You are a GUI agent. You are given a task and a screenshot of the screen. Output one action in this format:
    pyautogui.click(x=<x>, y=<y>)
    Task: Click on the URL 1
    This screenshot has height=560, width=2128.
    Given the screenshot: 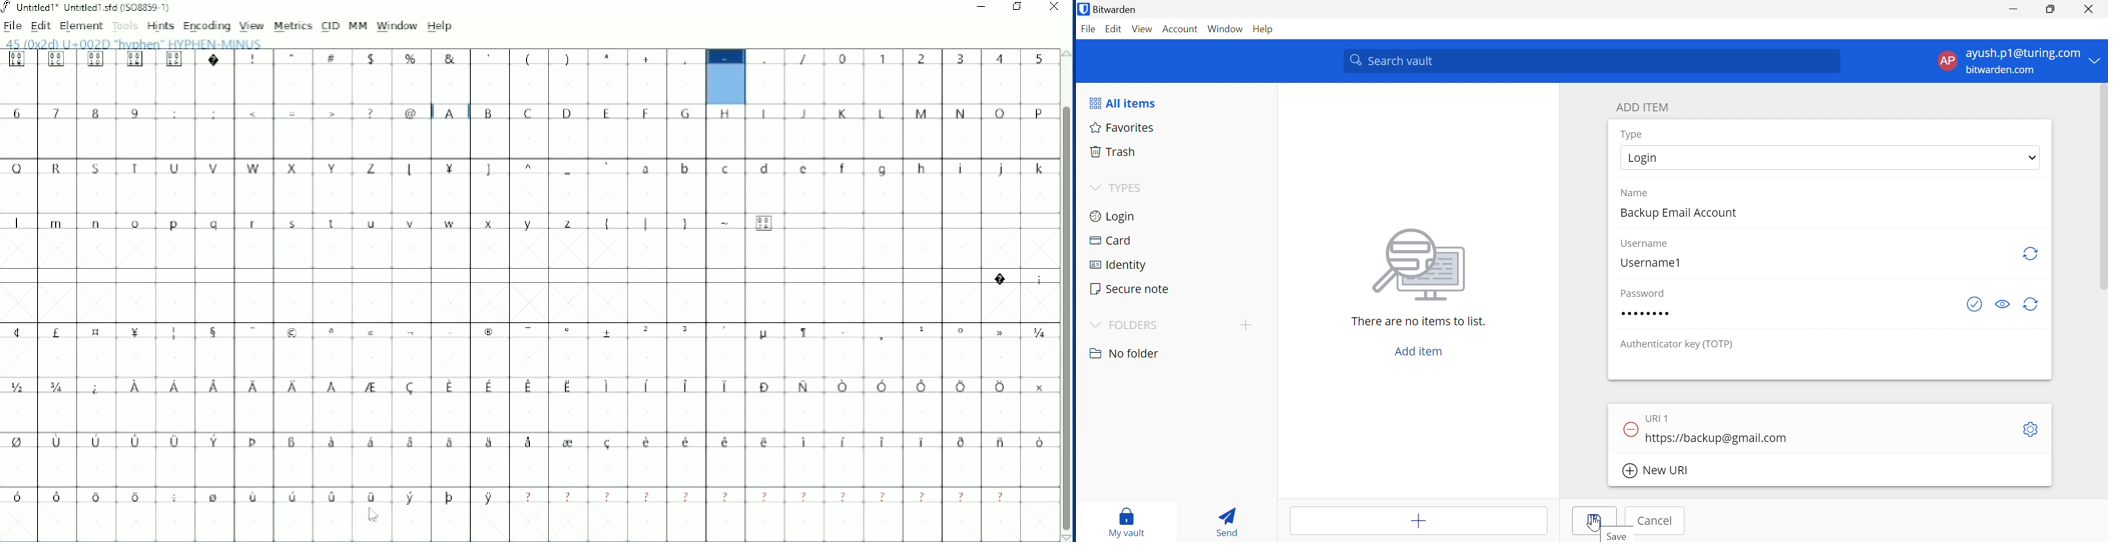 What is the action you would take?
    pyautogui.click(x=1658, y=418)
    